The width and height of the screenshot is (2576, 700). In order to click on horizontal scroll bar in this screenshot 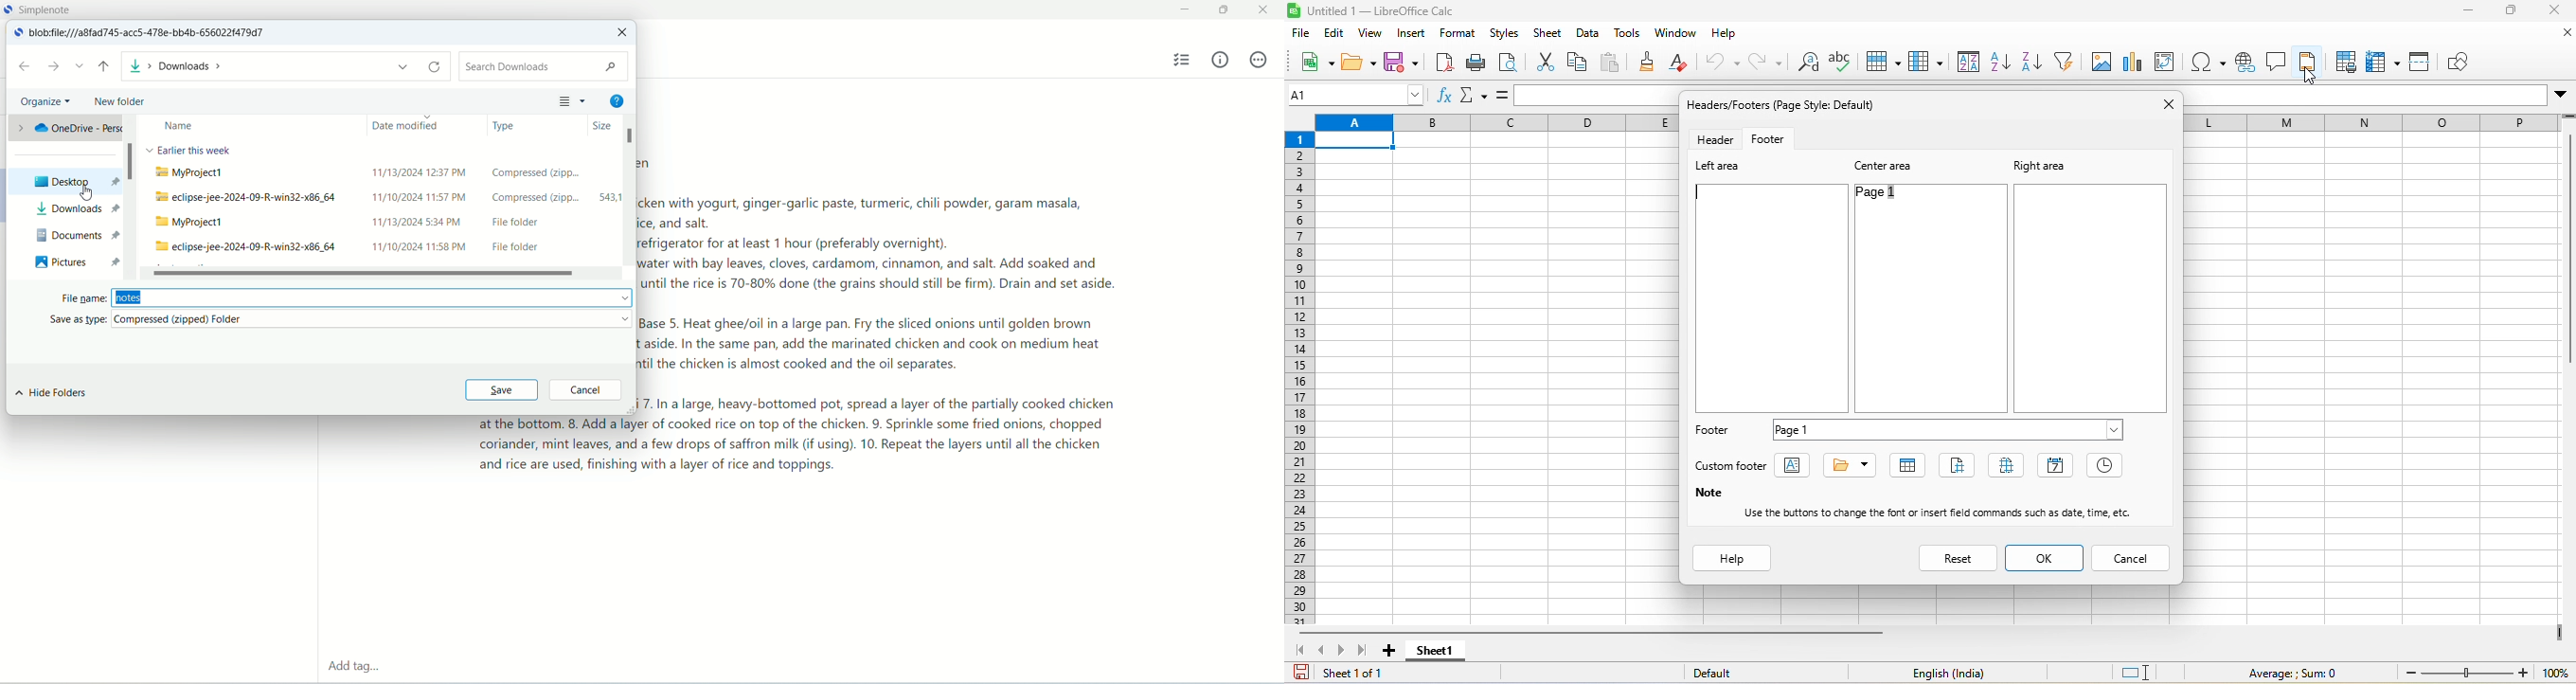, I will do `click(1591, 632)`.